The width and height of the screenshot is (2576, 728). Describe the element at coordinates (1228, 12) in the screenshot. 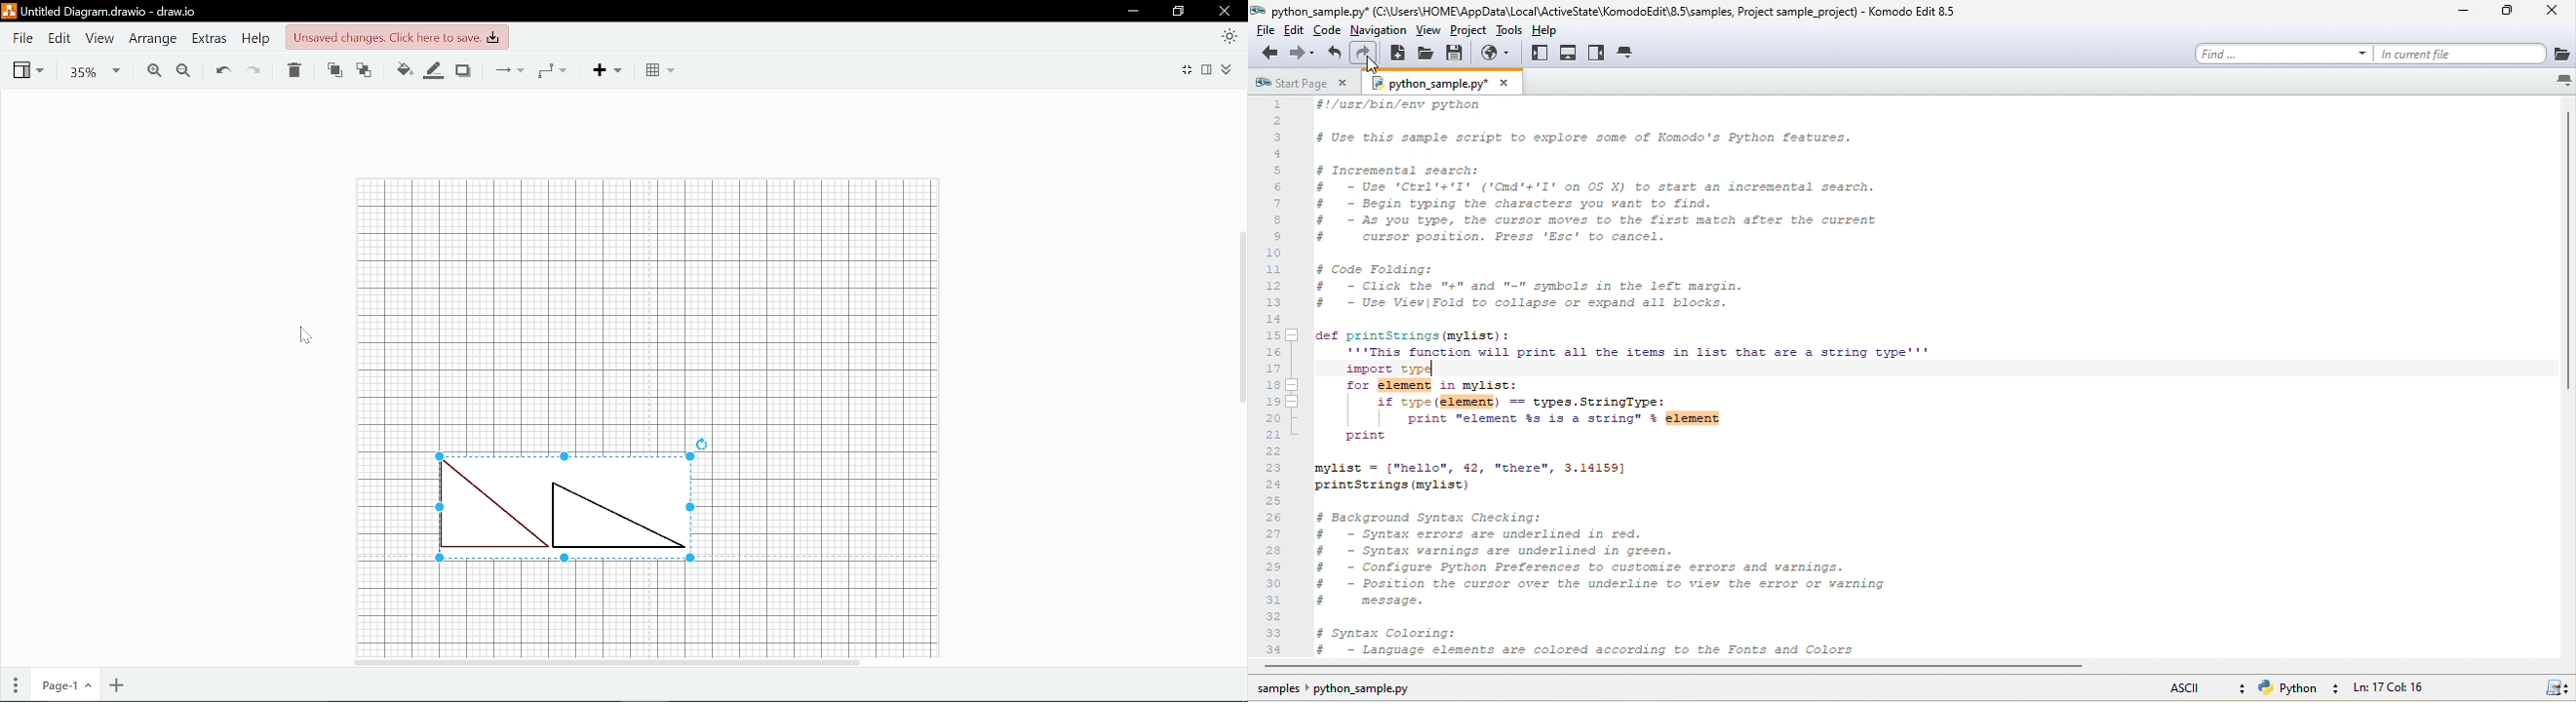

I see `Close` at that location.